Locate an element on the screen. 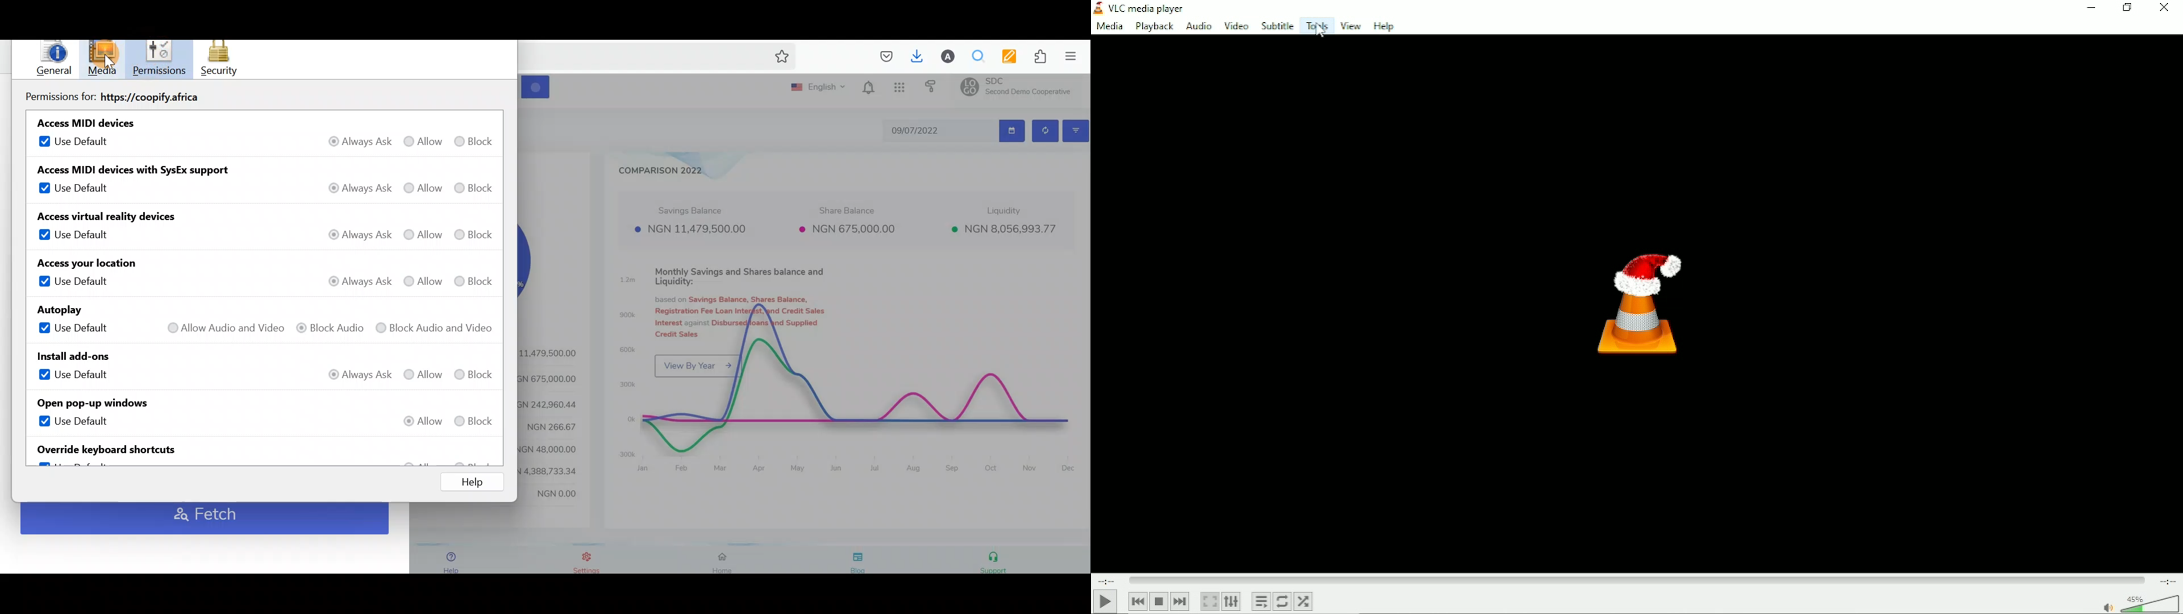 The image size is (2184, 616). Permissions is located at coordinates (161, 56).